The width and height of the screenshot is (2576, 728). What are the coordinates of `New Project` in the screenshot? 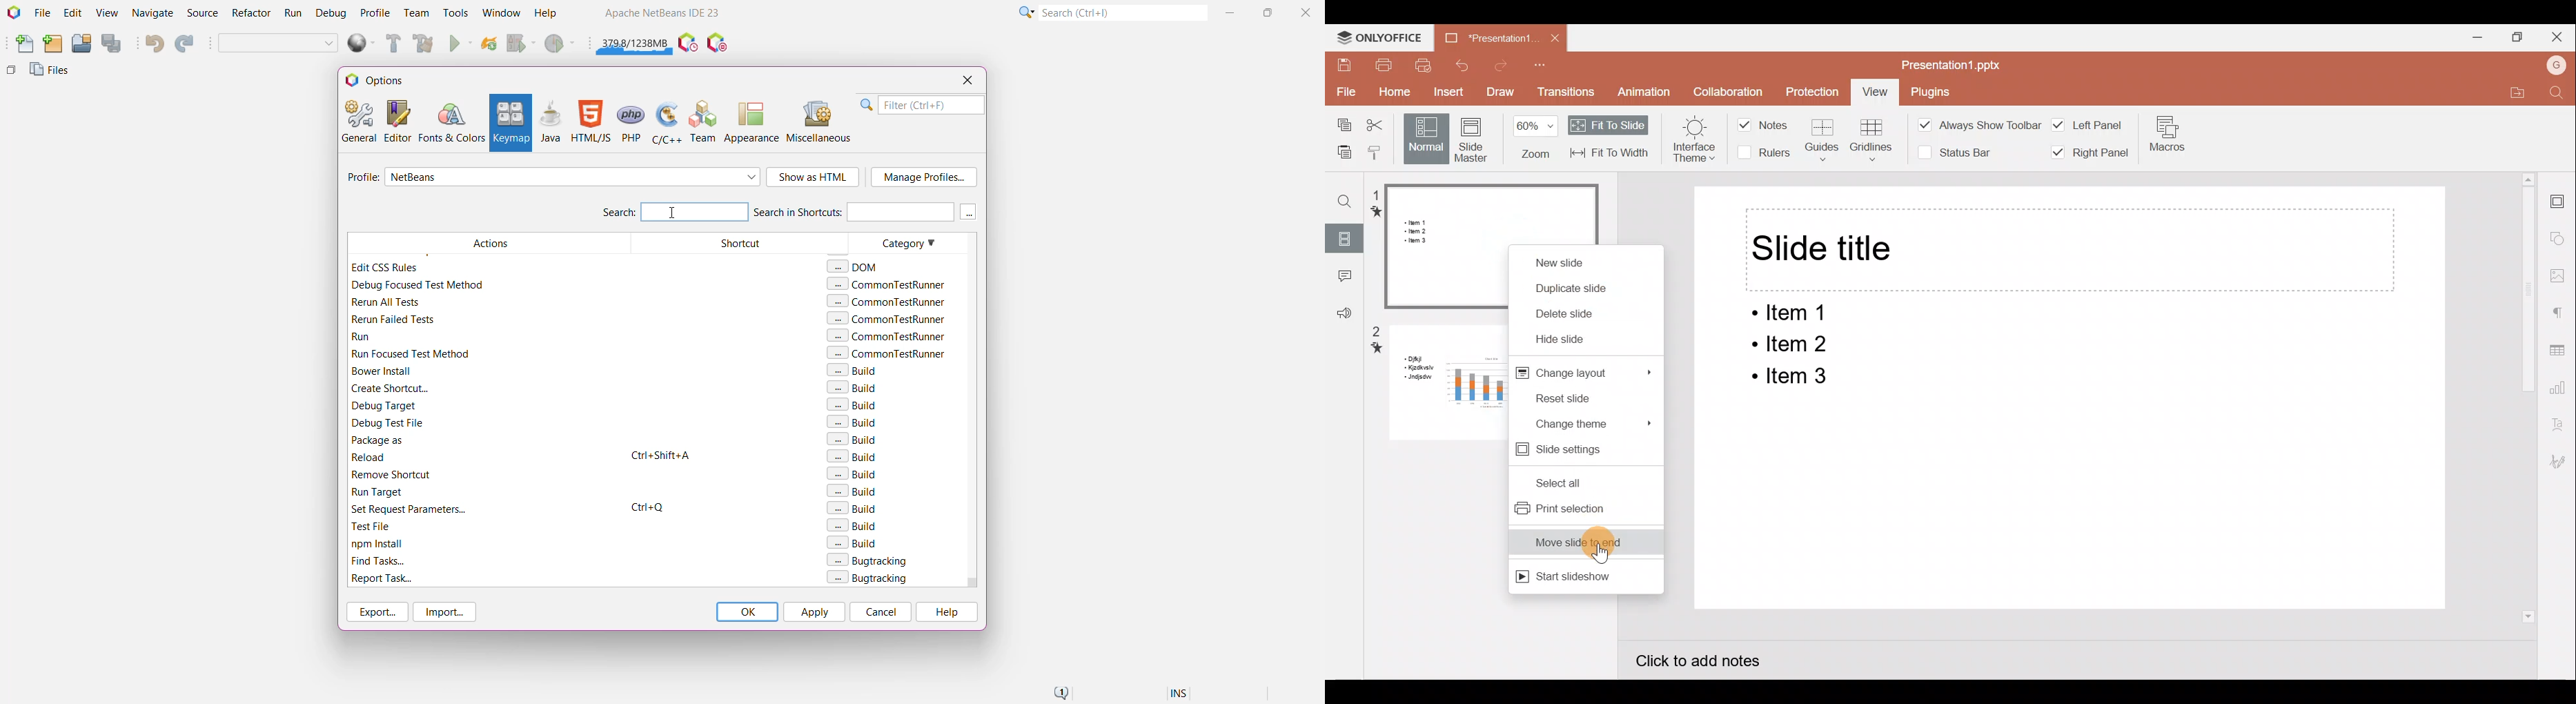 It's located at (52, 44).